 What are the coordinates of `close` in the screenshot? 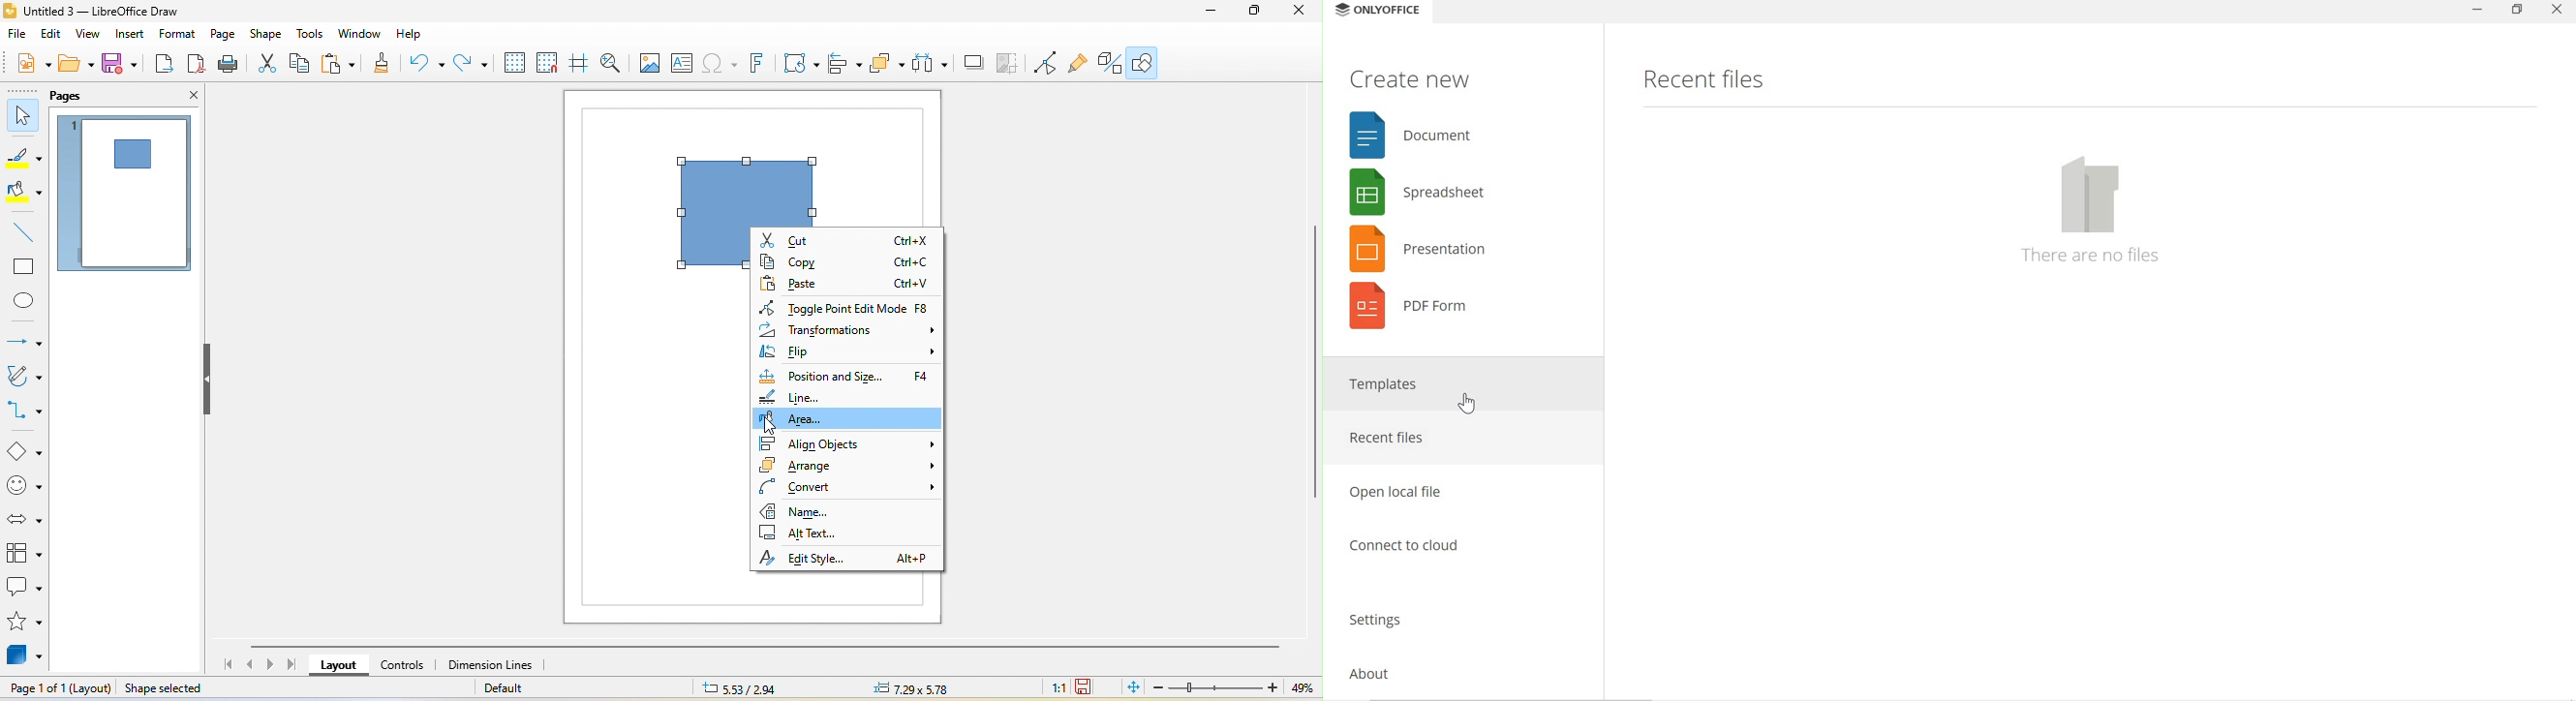 It's located at (182, 97).